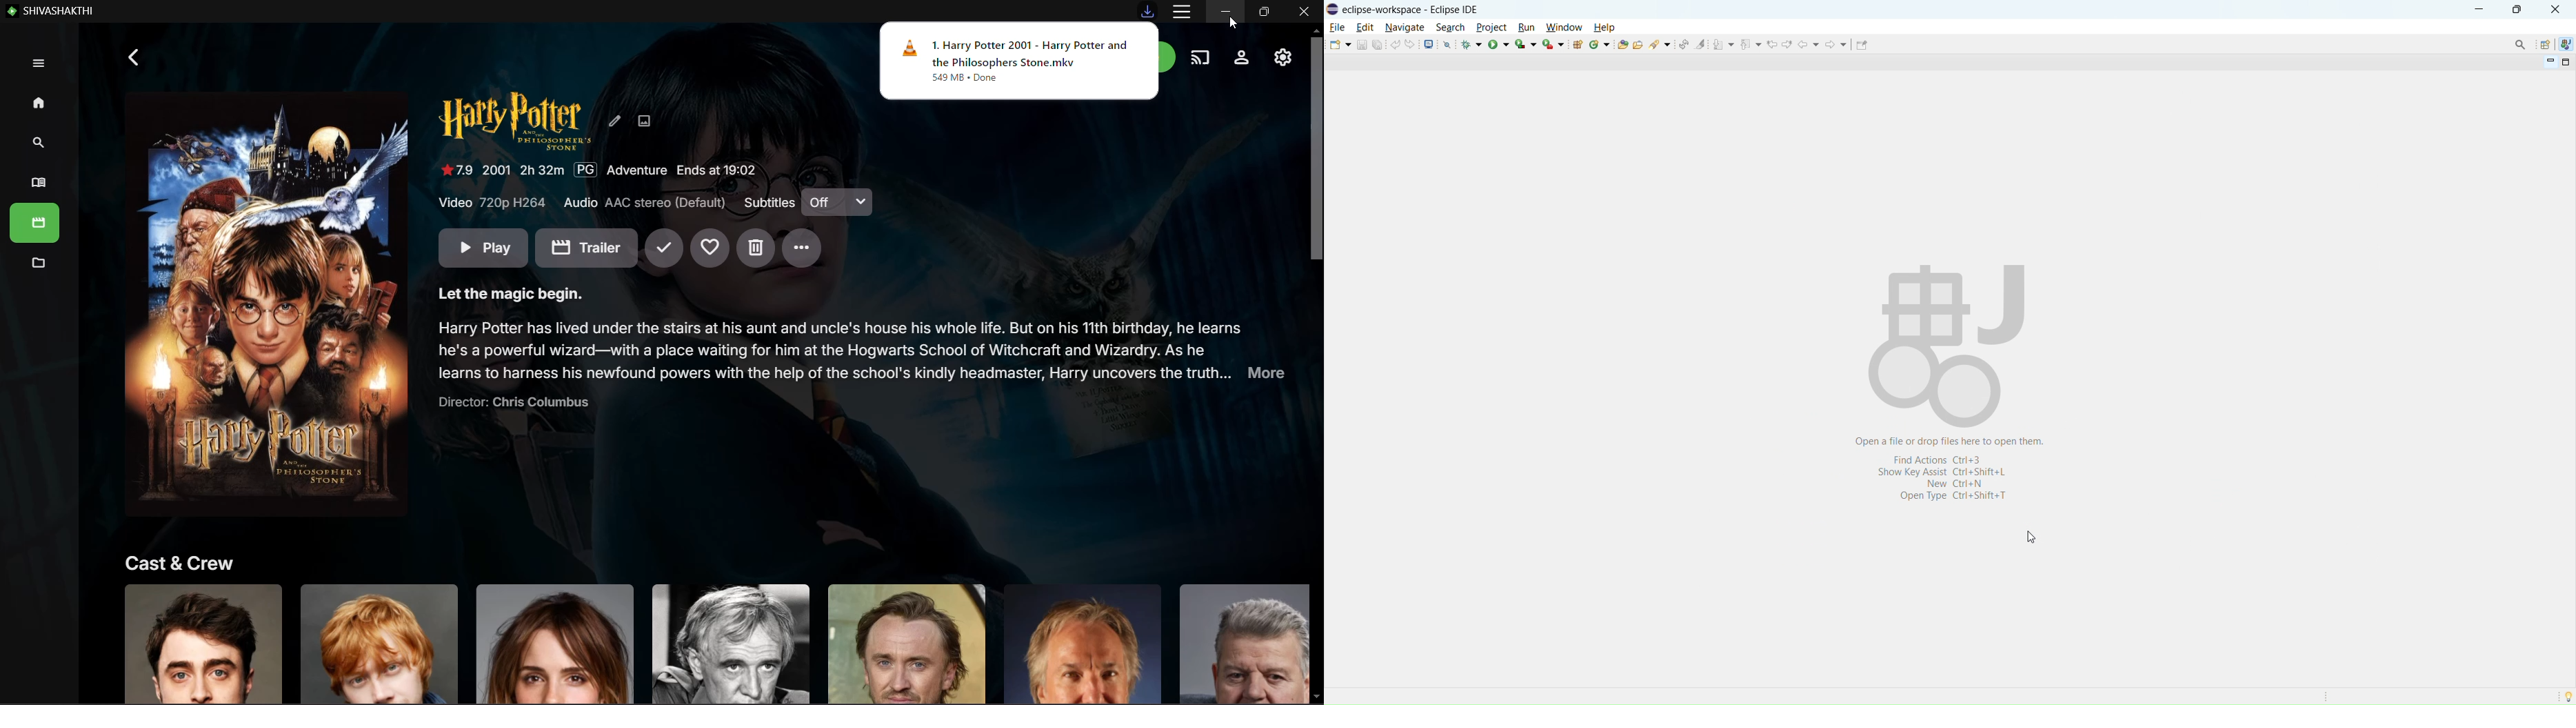  Describe the element at coordinates (1861, 44) in the screenshot. I see `pin editor` at that location.